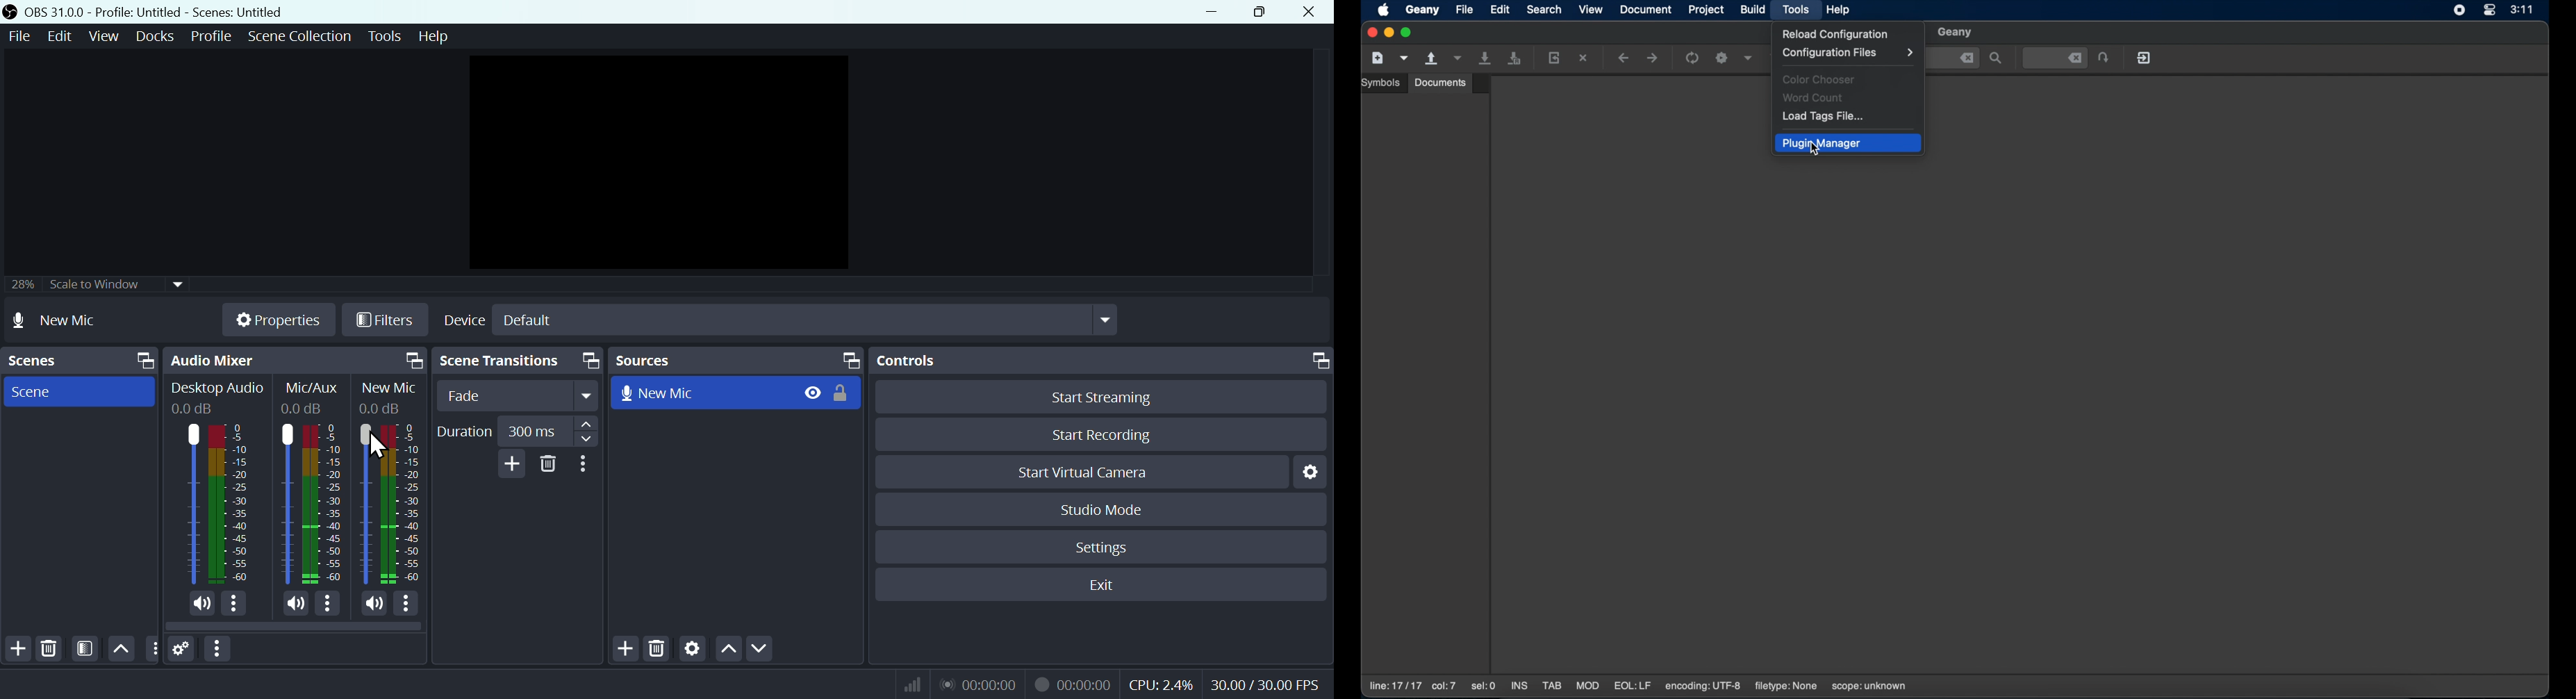  What do you see at coordinates (1109, 585) in the screenshot?
I see `Exit` at bounding box center [1109, 585].